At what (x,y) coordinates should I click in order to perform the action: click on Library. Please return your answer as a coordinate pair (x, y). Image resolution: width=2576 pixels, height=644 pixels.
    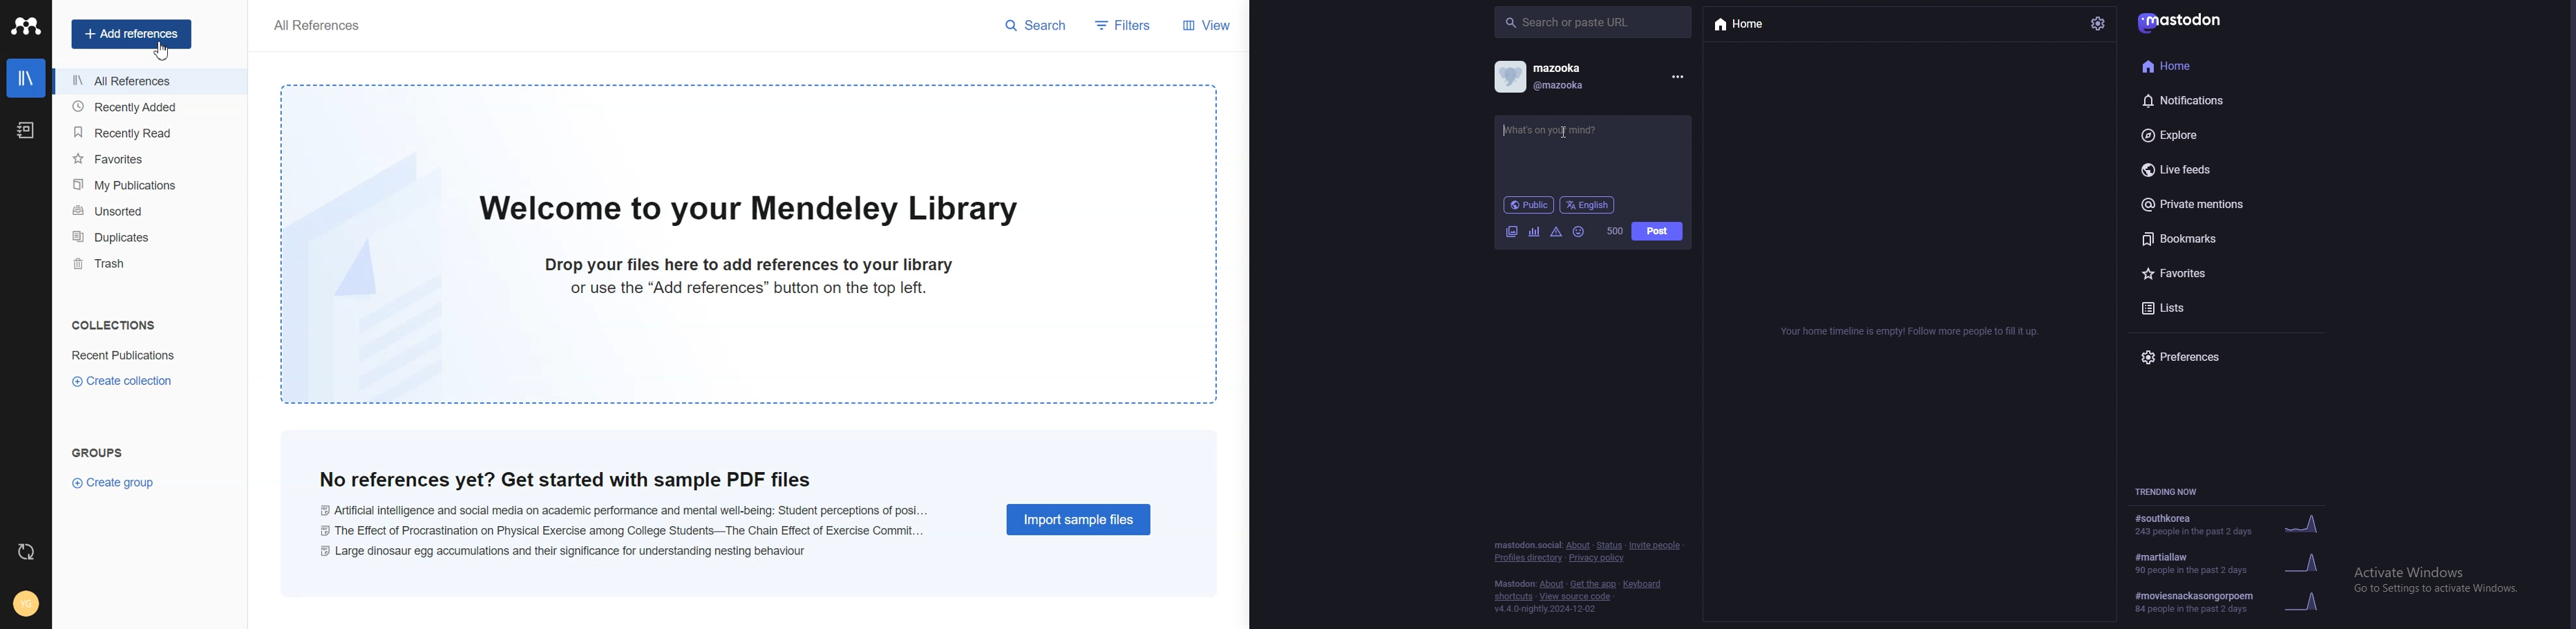
    Looking at the image, I should click on (27, 78).